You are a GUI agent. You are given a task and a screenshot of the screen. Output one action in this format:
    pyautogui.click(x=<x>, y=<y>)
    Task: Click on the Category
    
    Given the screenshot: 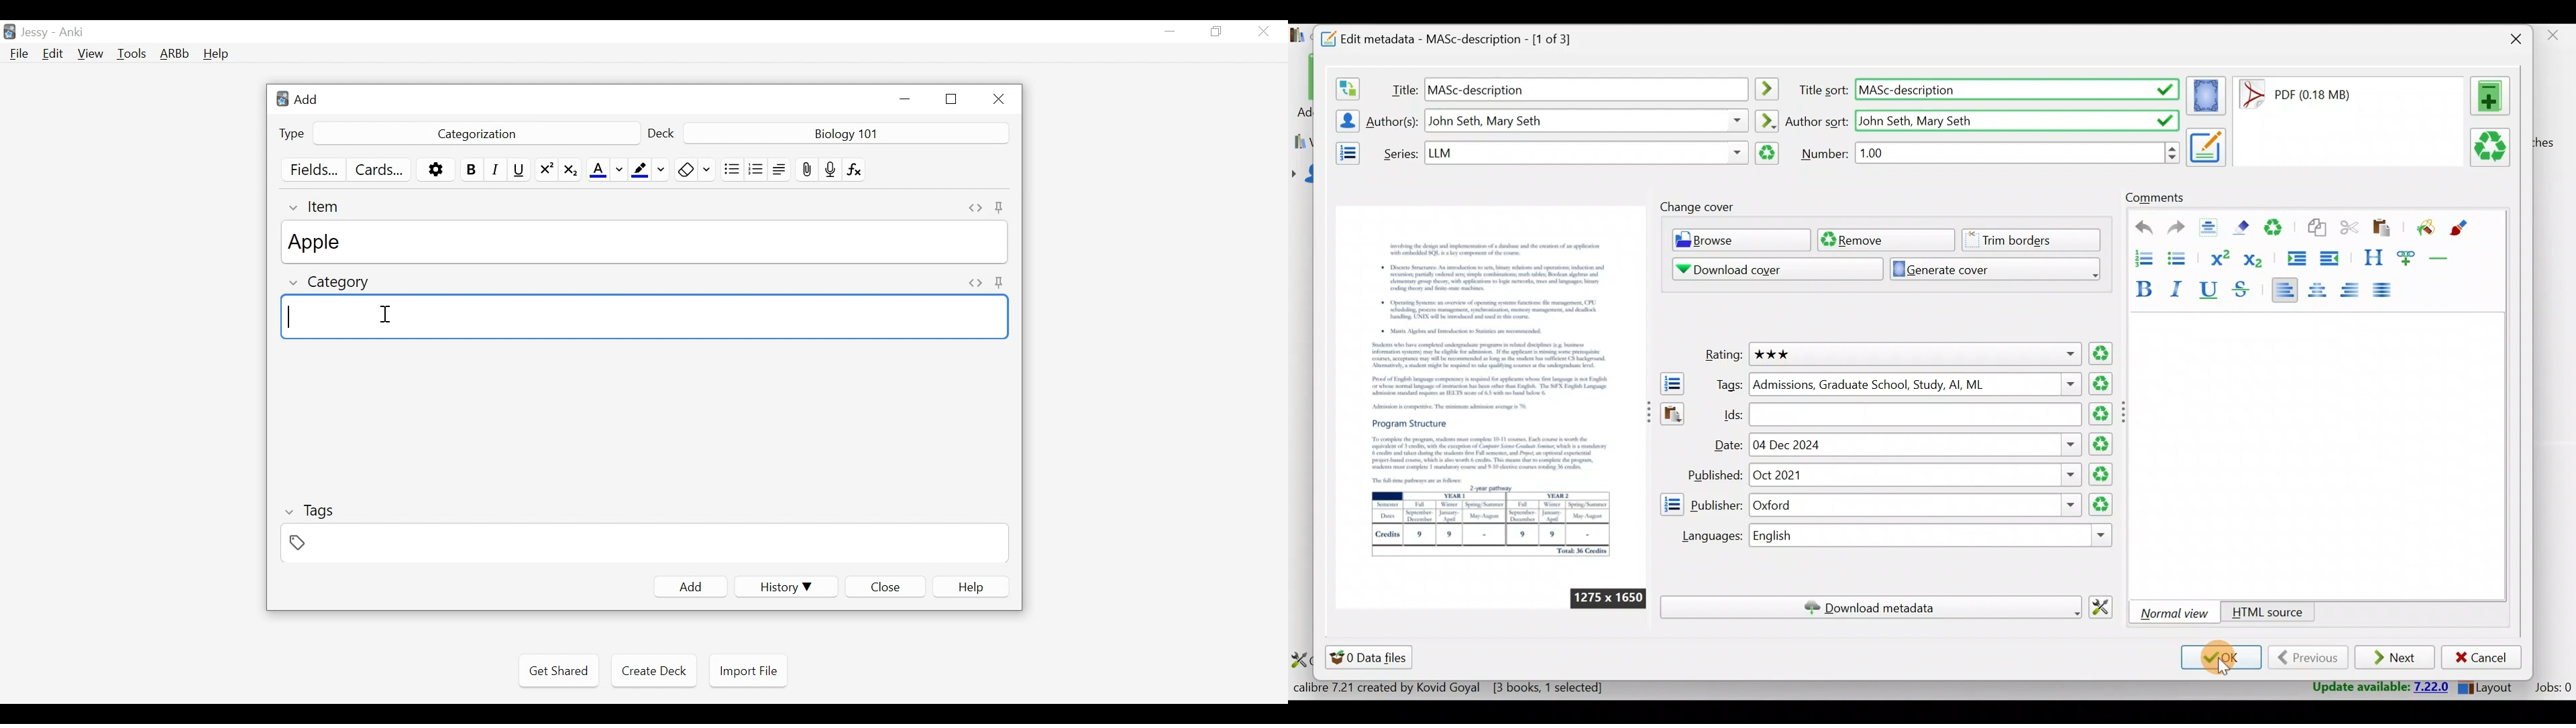 What is the action you would take?
    pyautogui.click(x=331, y=284)
    